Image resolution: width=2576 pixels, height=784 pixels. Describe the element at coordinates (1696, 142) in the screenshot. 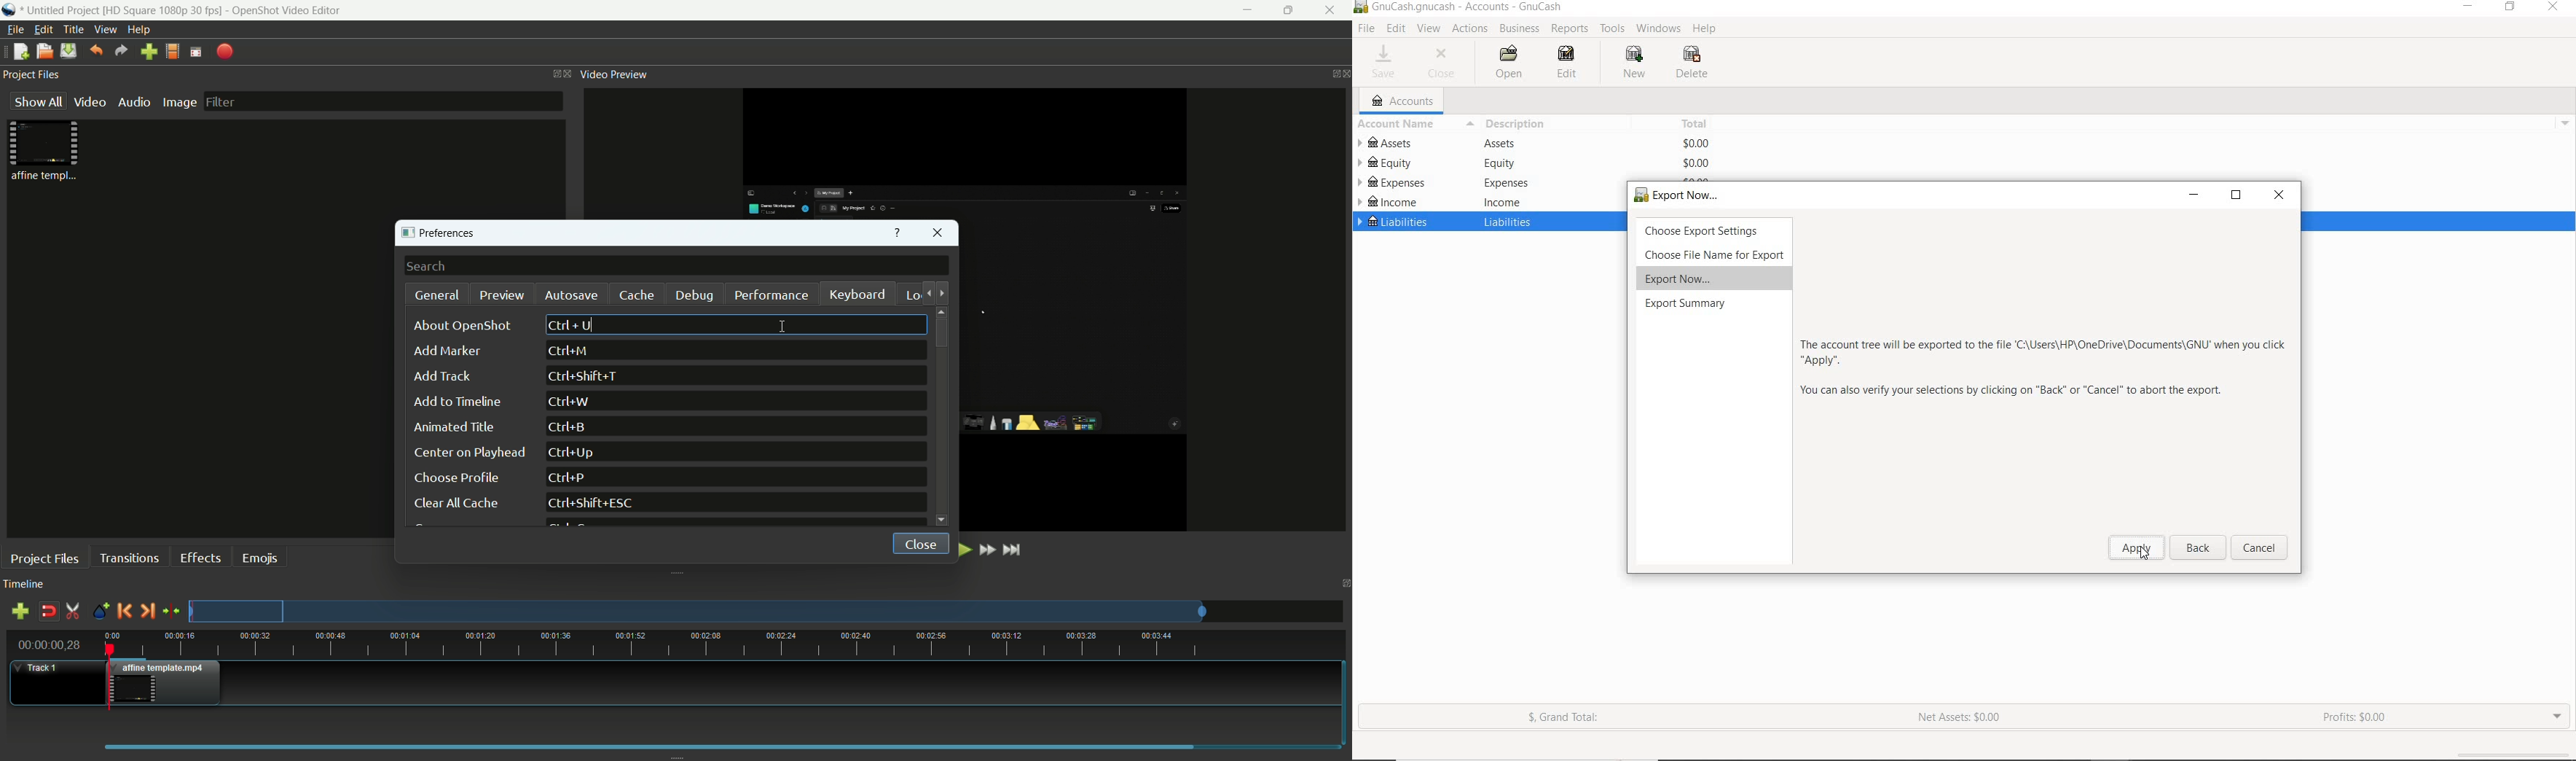

I see `$0.00` at that location.